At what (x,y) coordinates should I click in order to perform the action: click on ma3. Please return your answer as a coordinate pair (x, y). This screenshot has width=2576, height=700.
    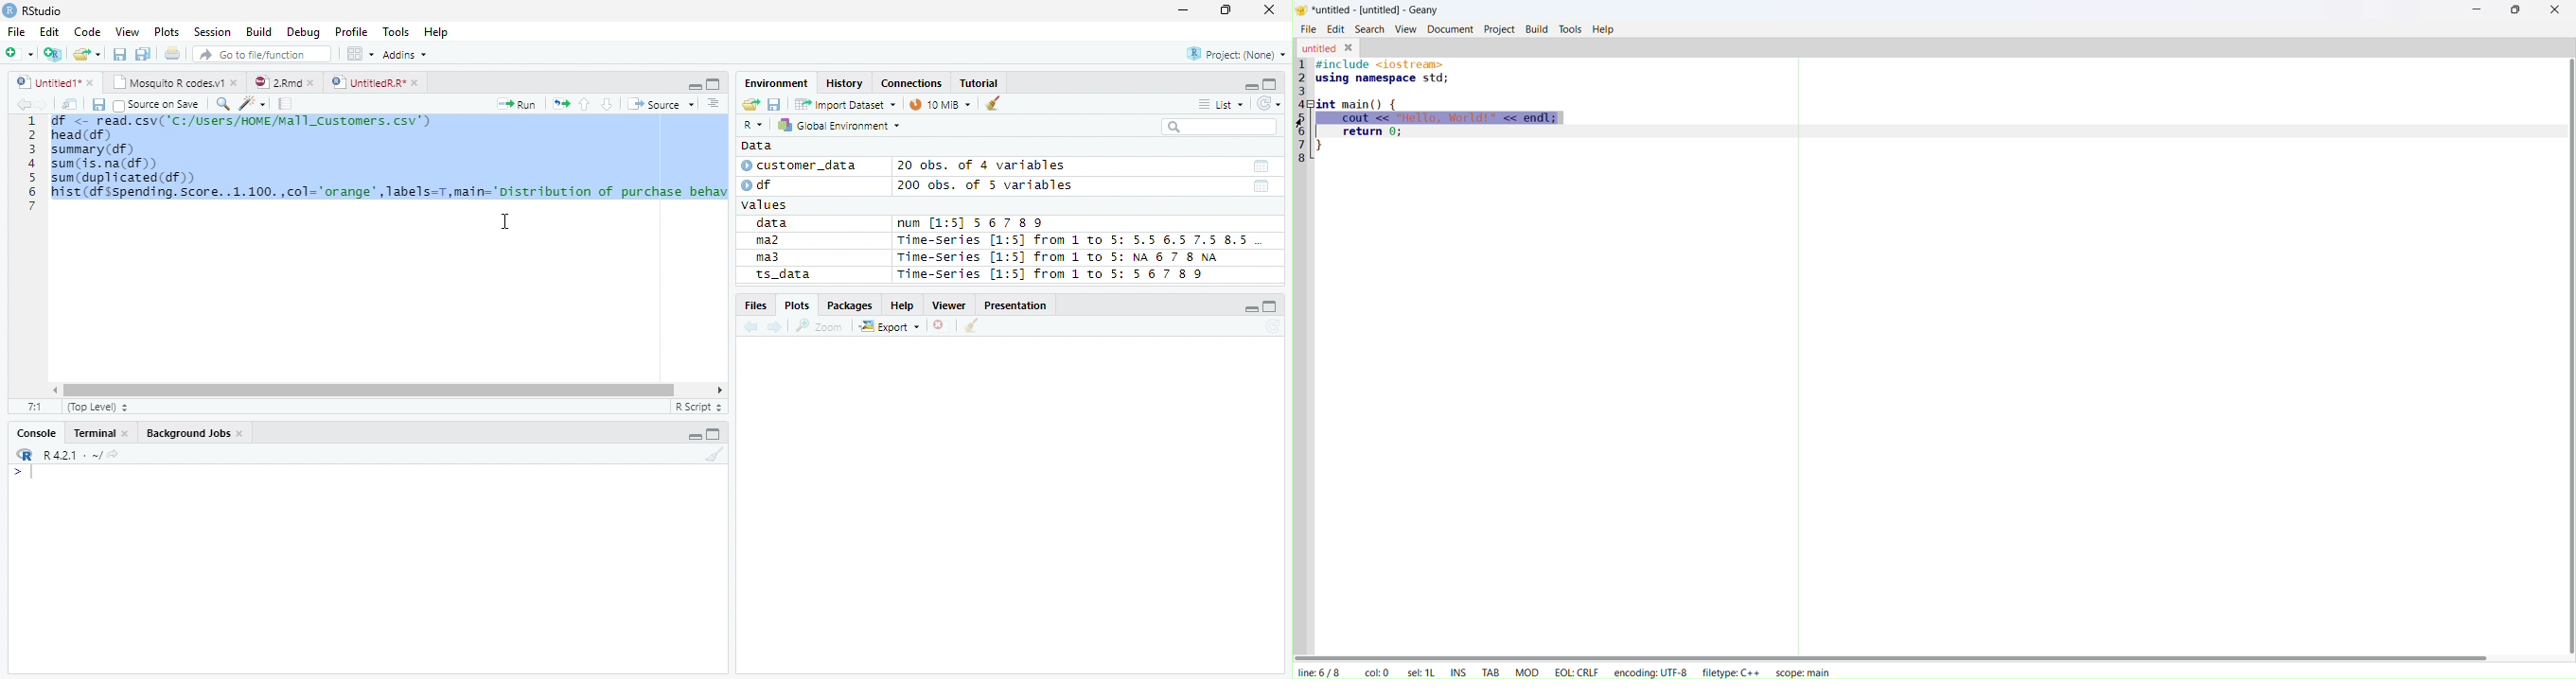
    Looking at the image, I should click on (772, 257).